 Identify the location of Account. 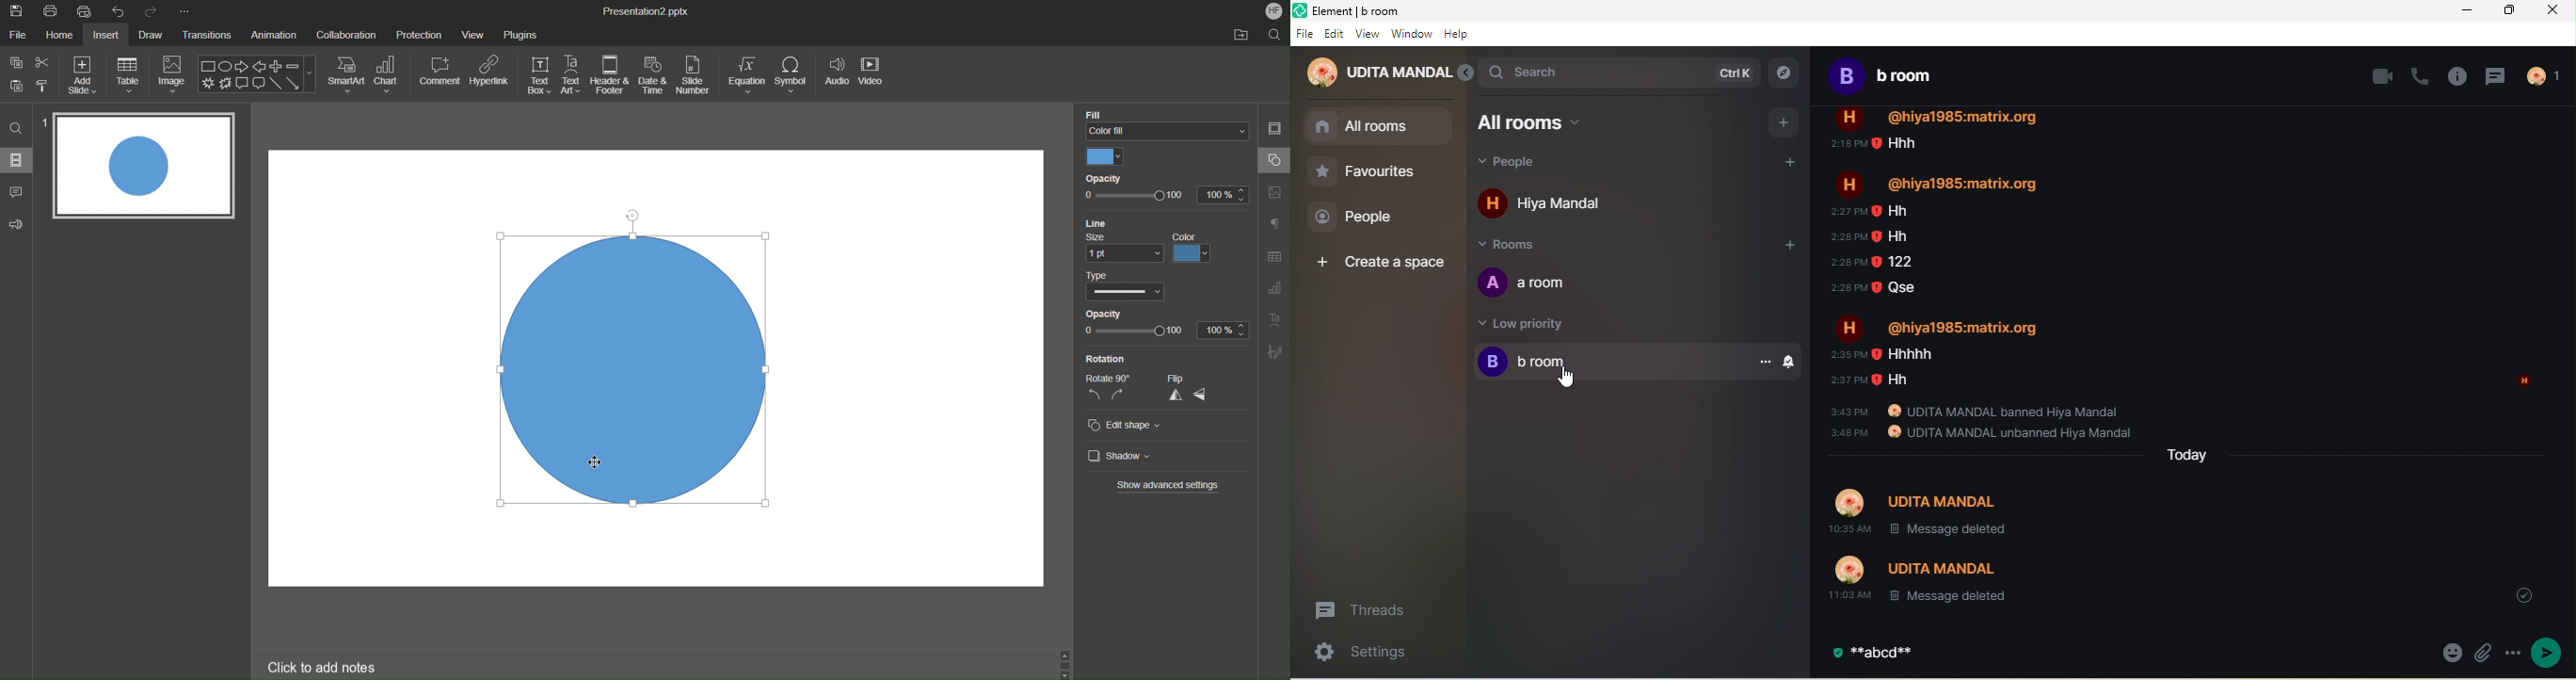
(1272, 10).